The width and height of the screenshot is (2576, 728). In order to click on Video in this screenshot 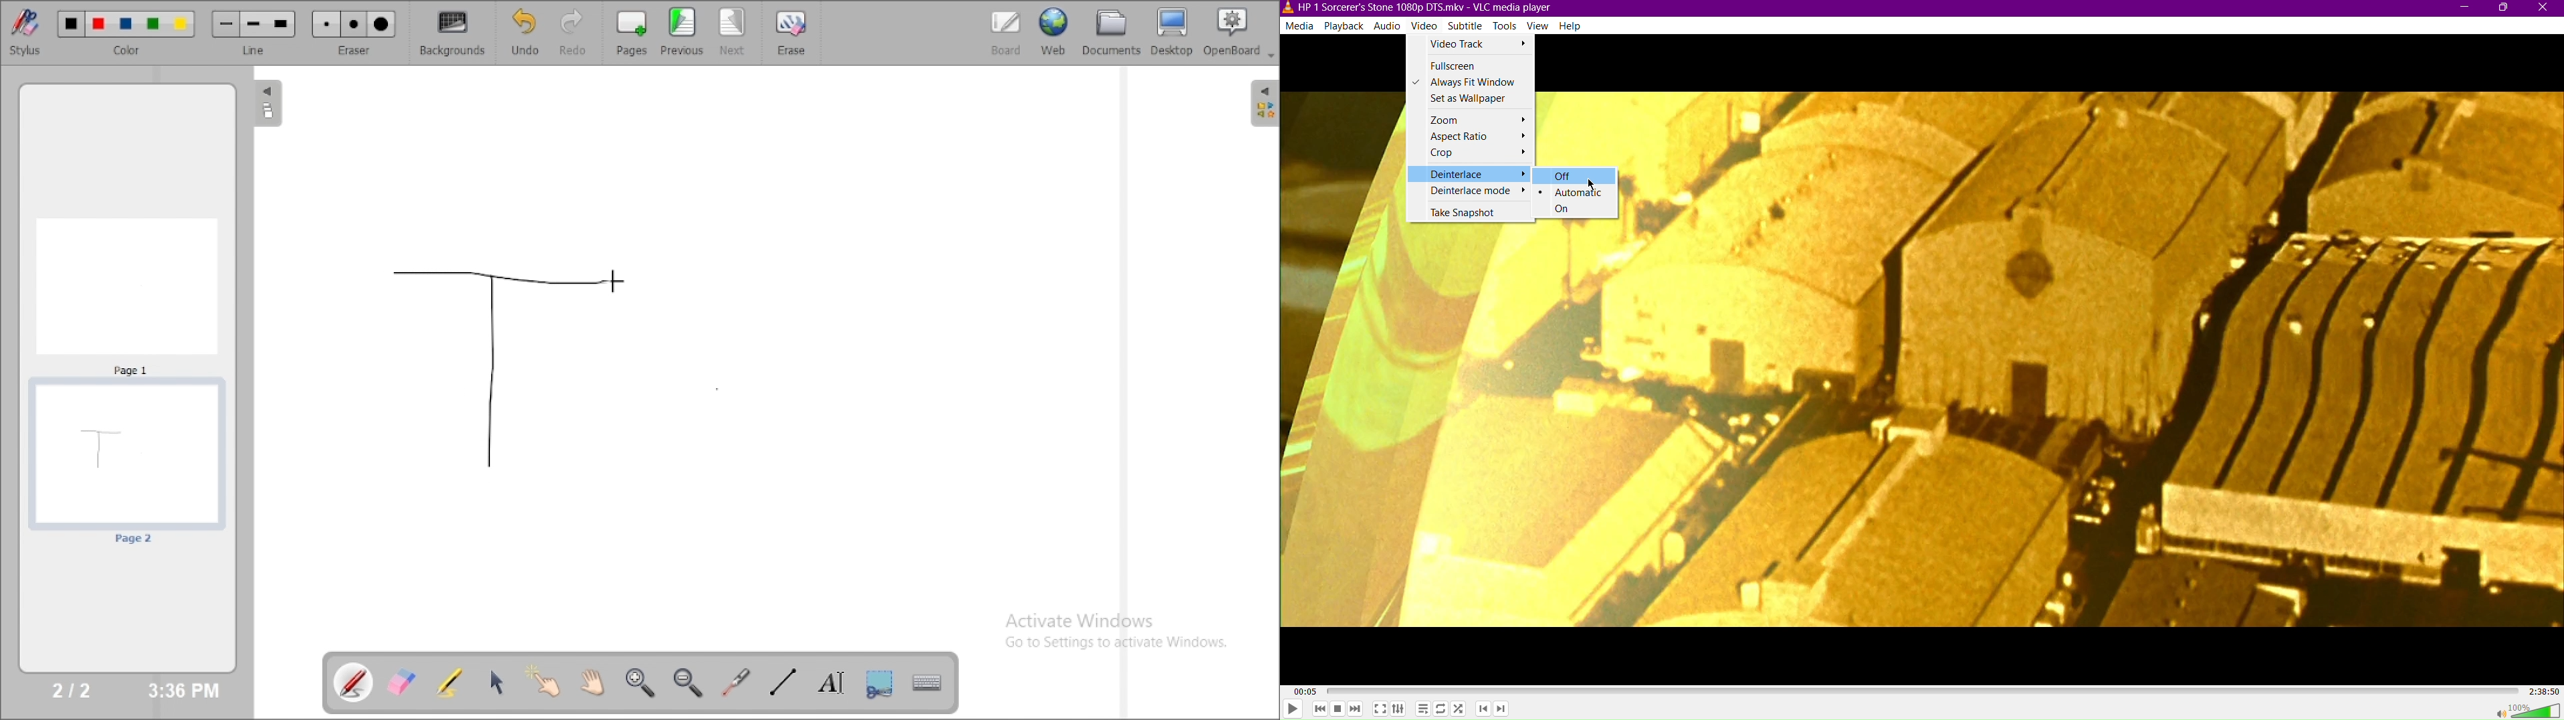, I will do `click(1426, 25)`.